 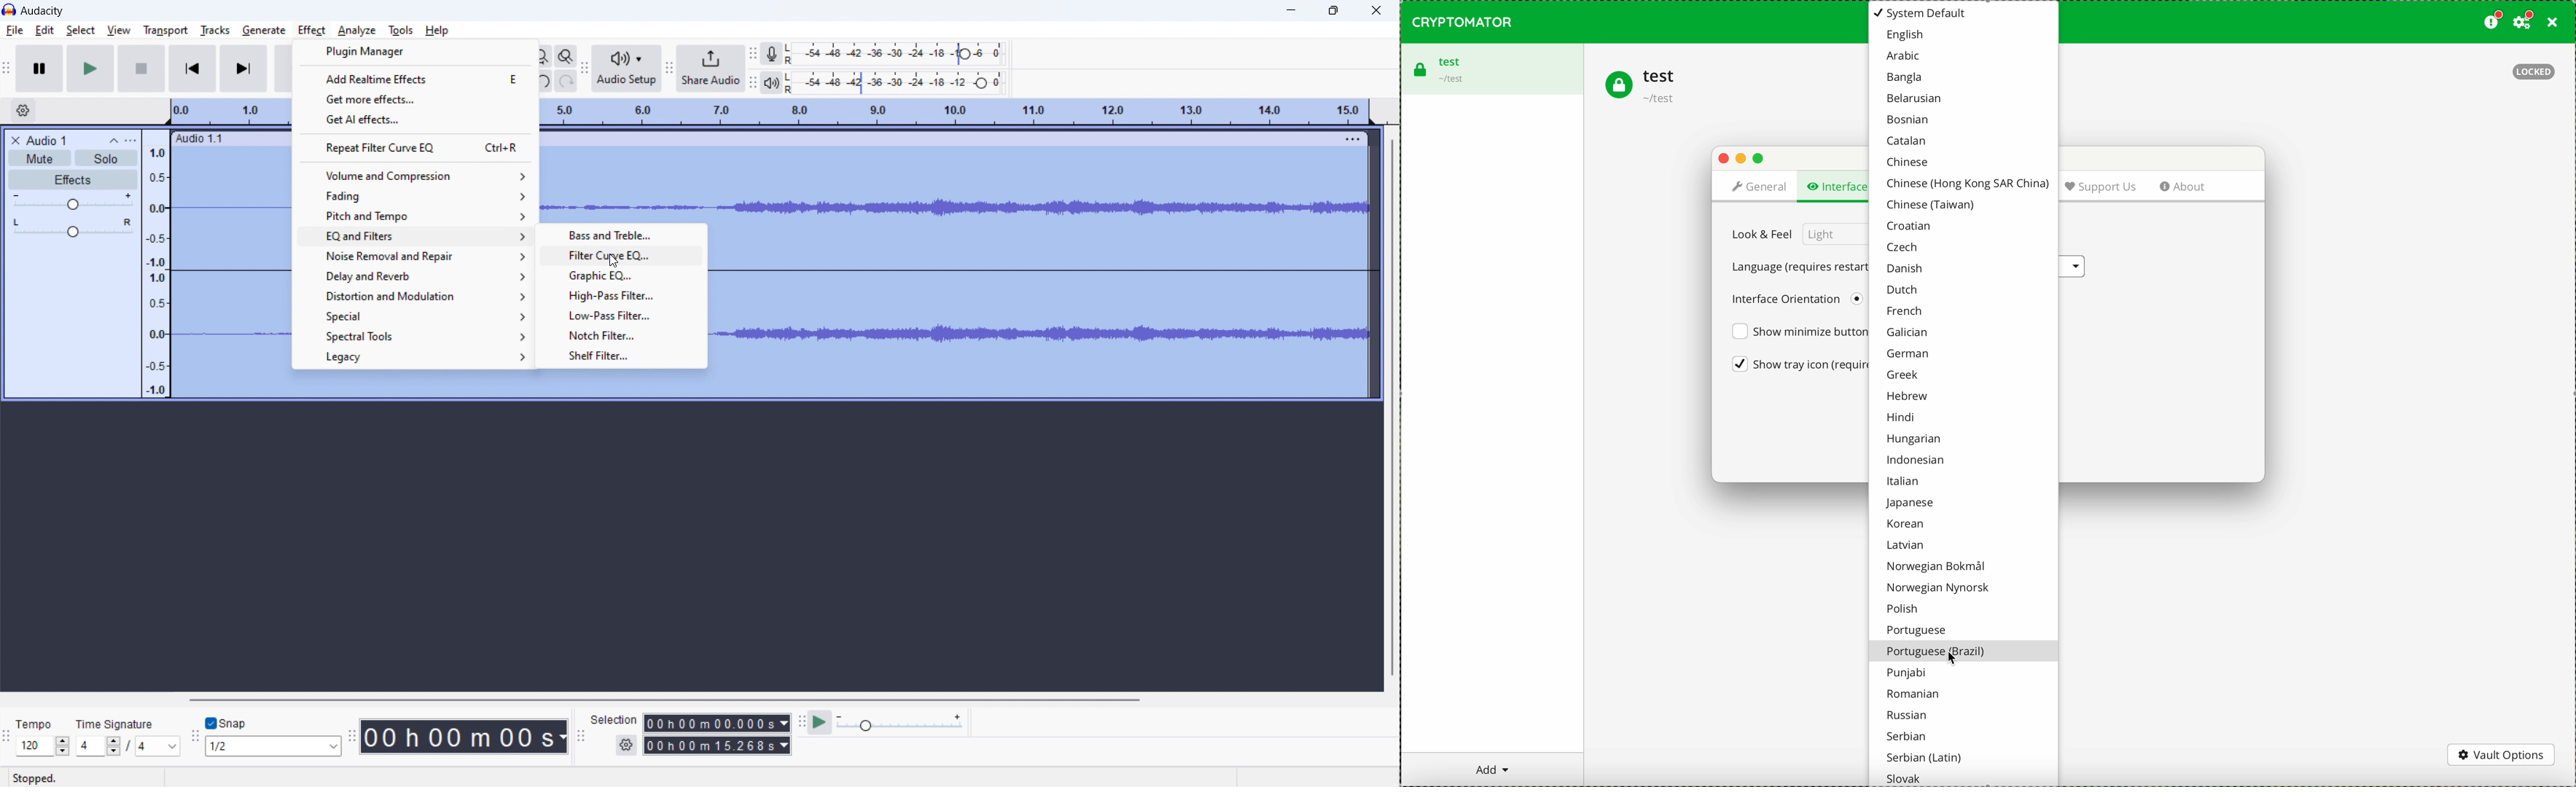 I want to click on chinese, so click(x=1907, y=164).